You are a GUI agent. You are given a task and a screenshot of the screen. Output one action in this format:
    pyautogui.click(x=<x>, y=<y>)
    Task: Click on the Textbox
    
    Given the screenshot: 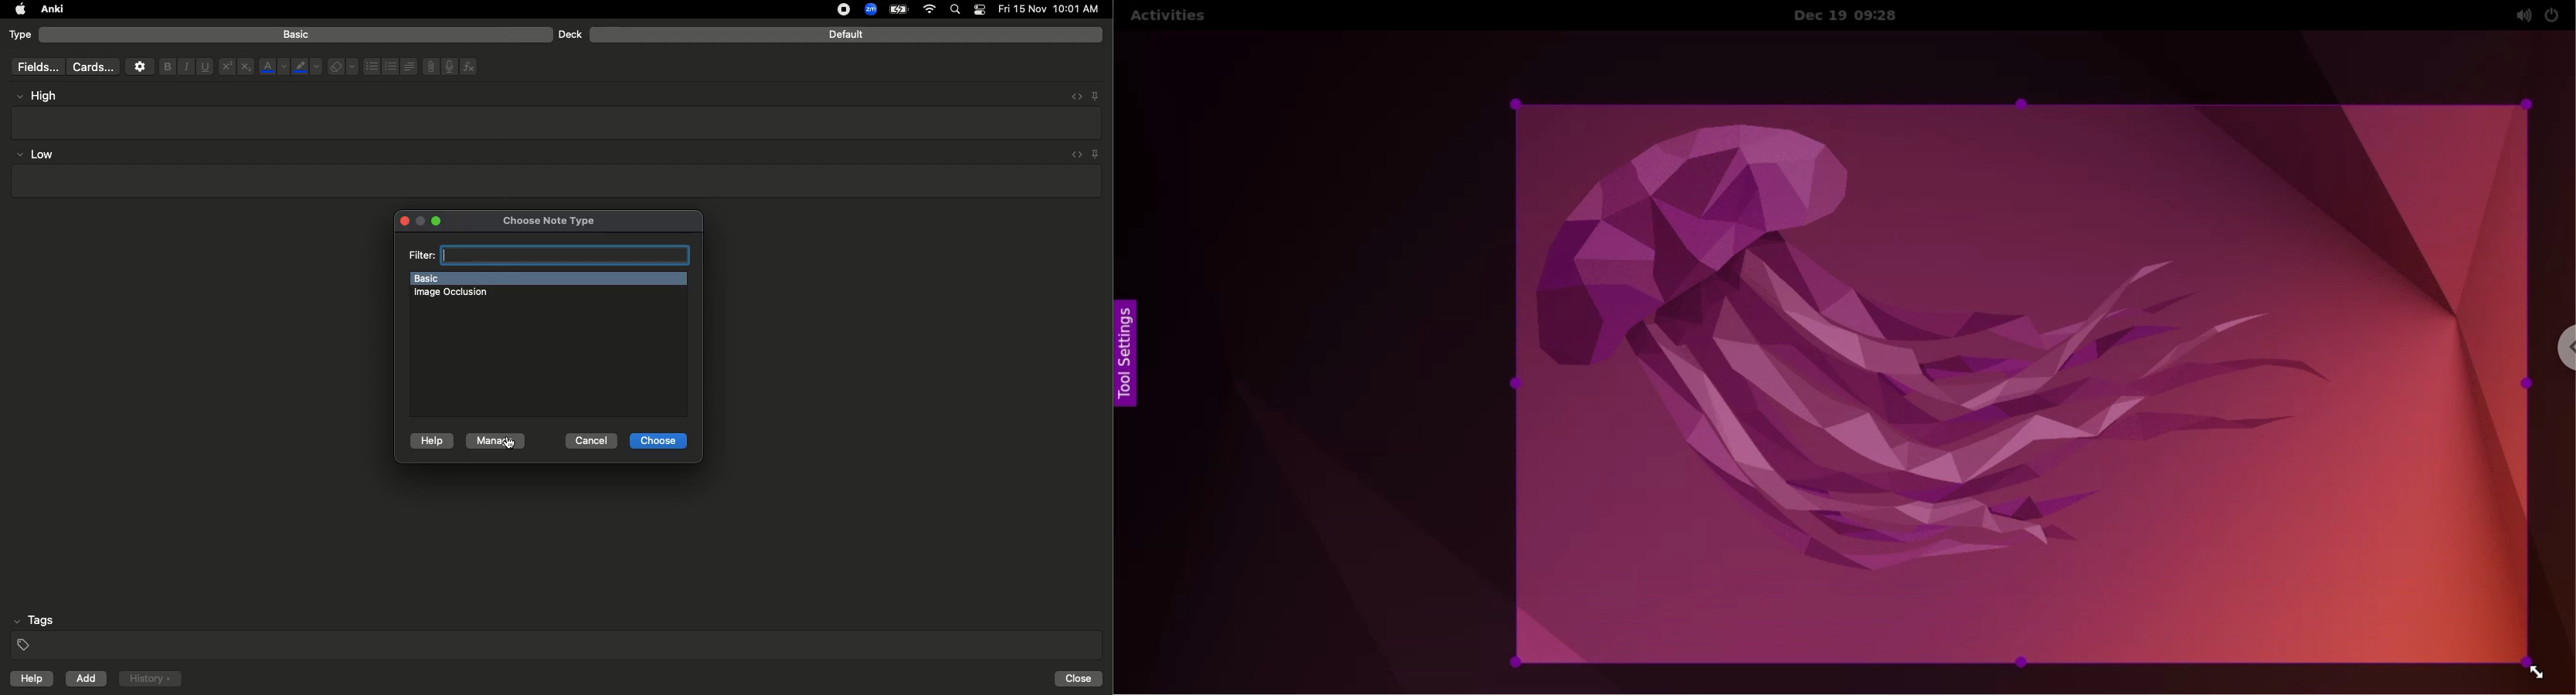 What is the action you would take?
    pyautogui.click(x=554, y=181)
    